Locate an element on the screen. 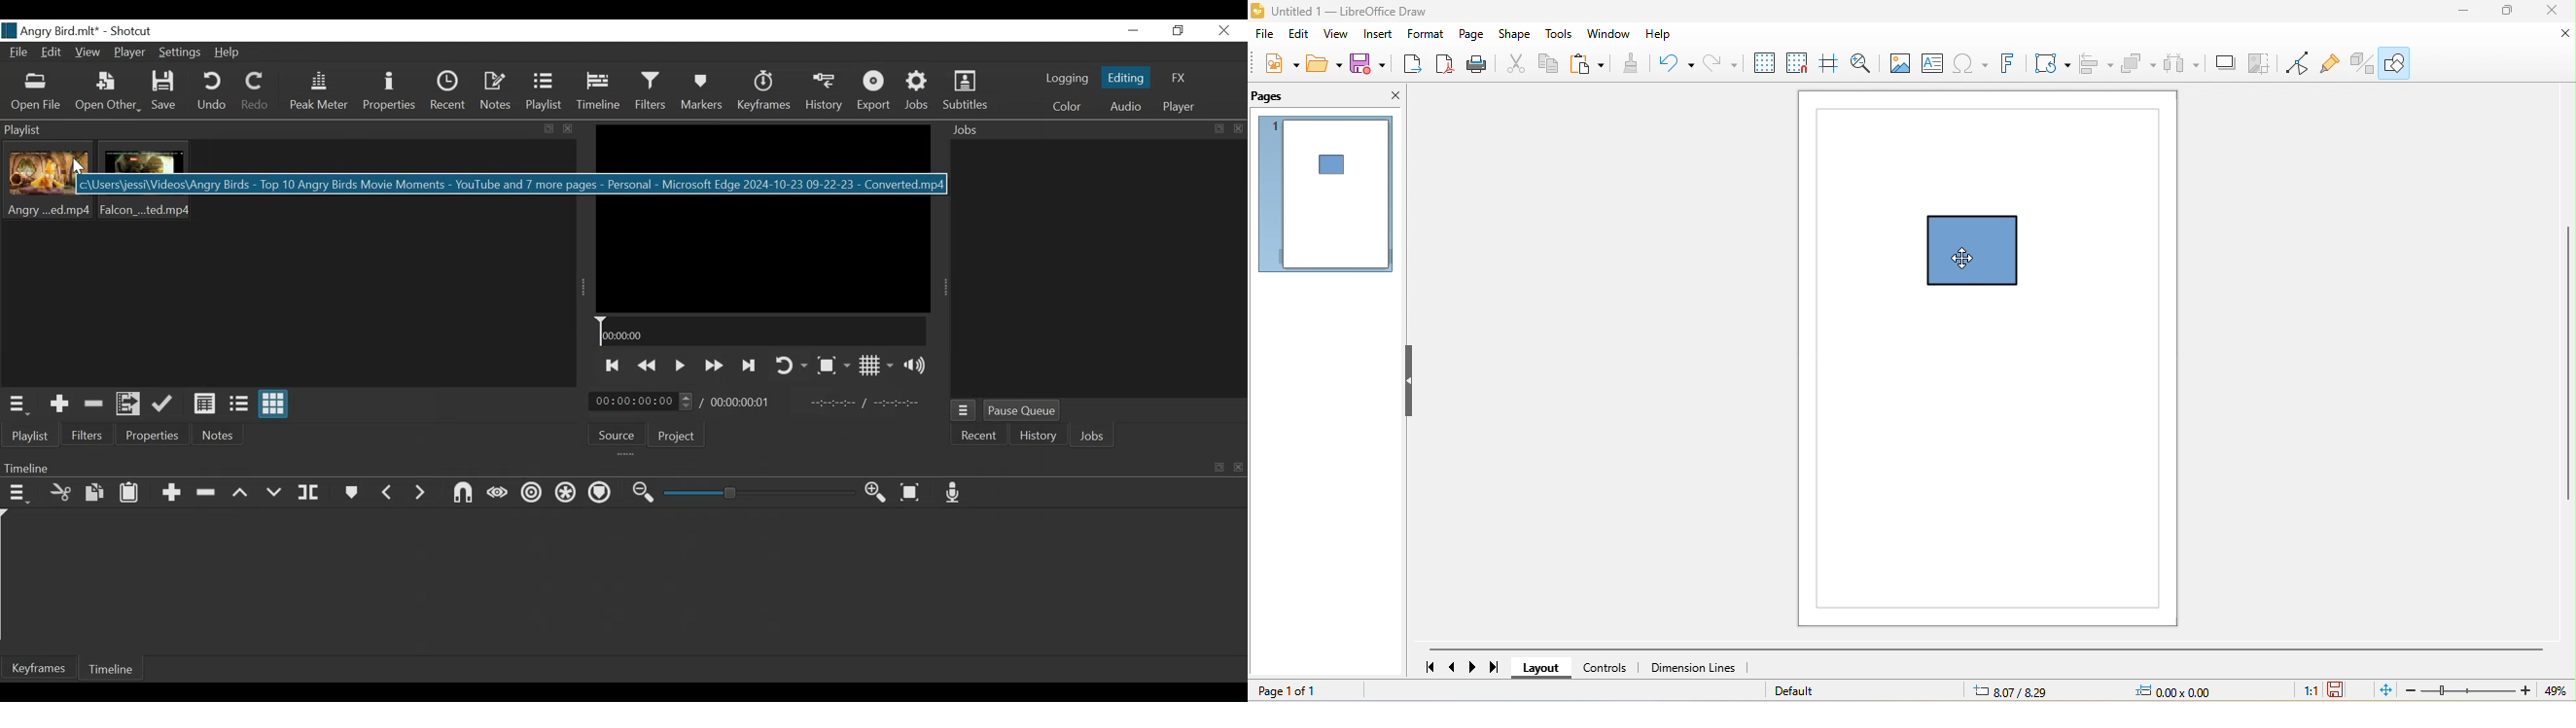  Close is located at coordinates (1224, 30).